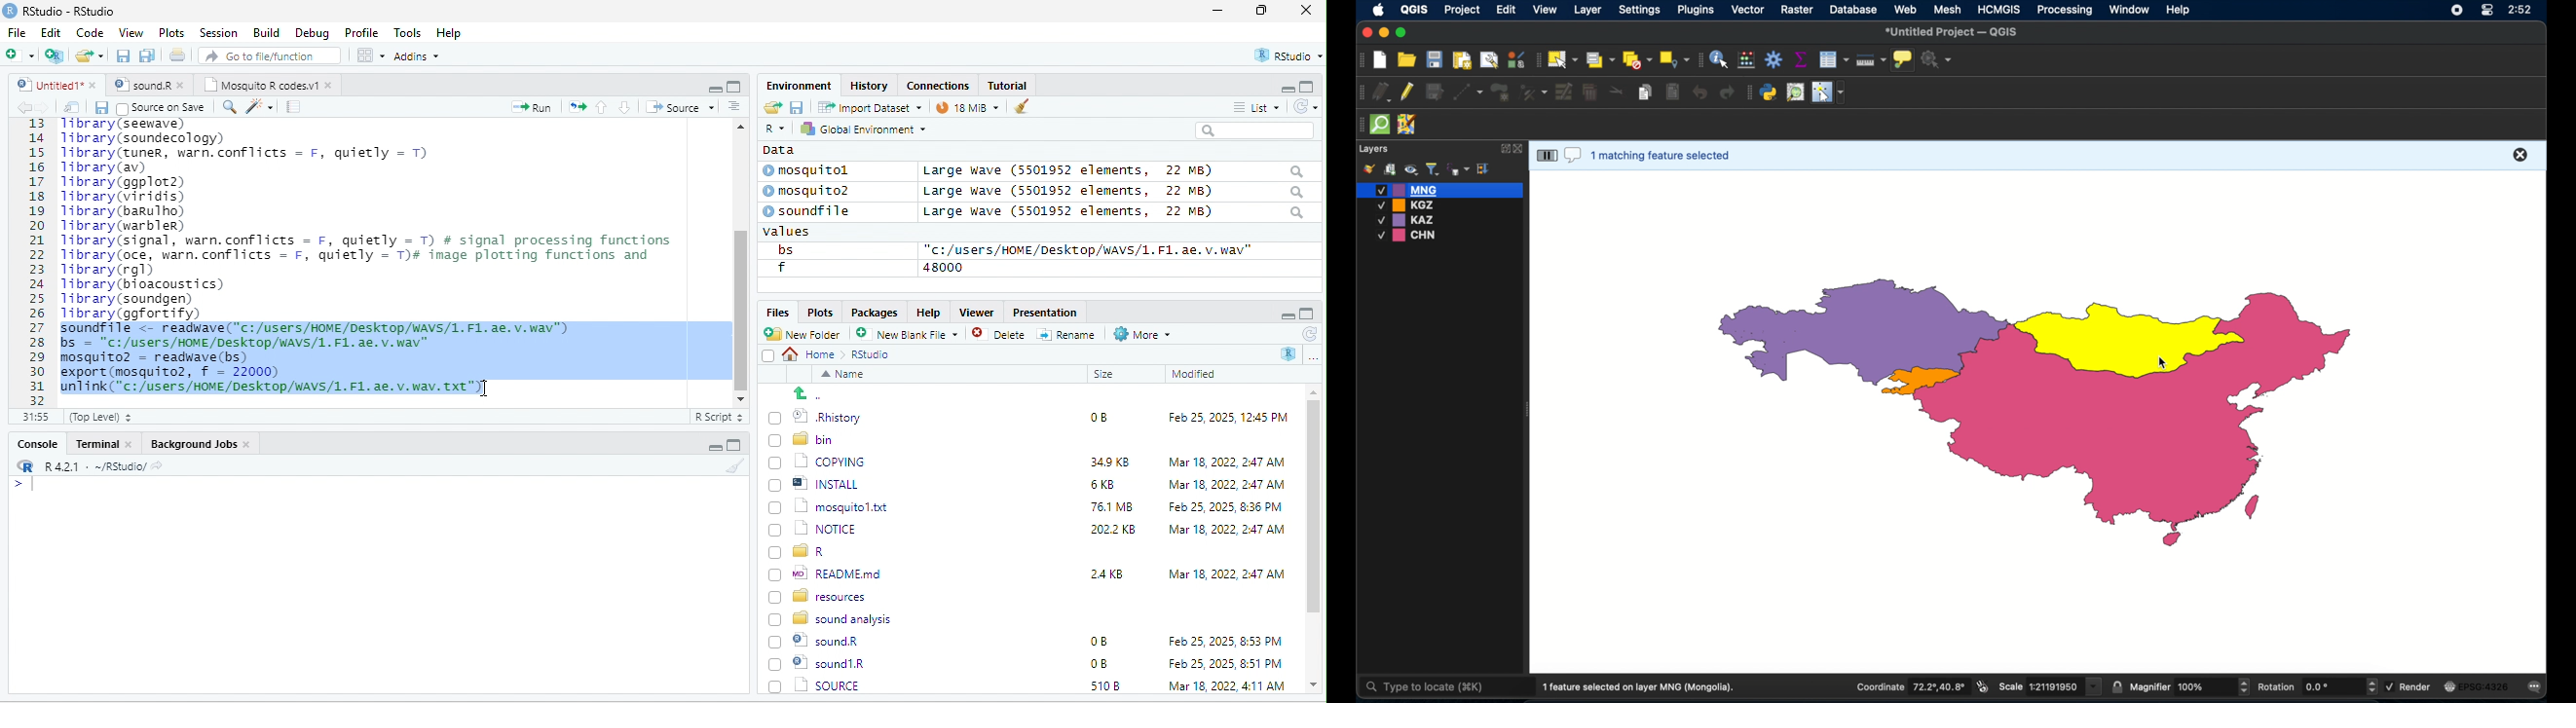 This screenshot has width=2576, height=728. Describe the element at coordinates (812, 189) in the screenshot. I see `© mosquito?` at that location.